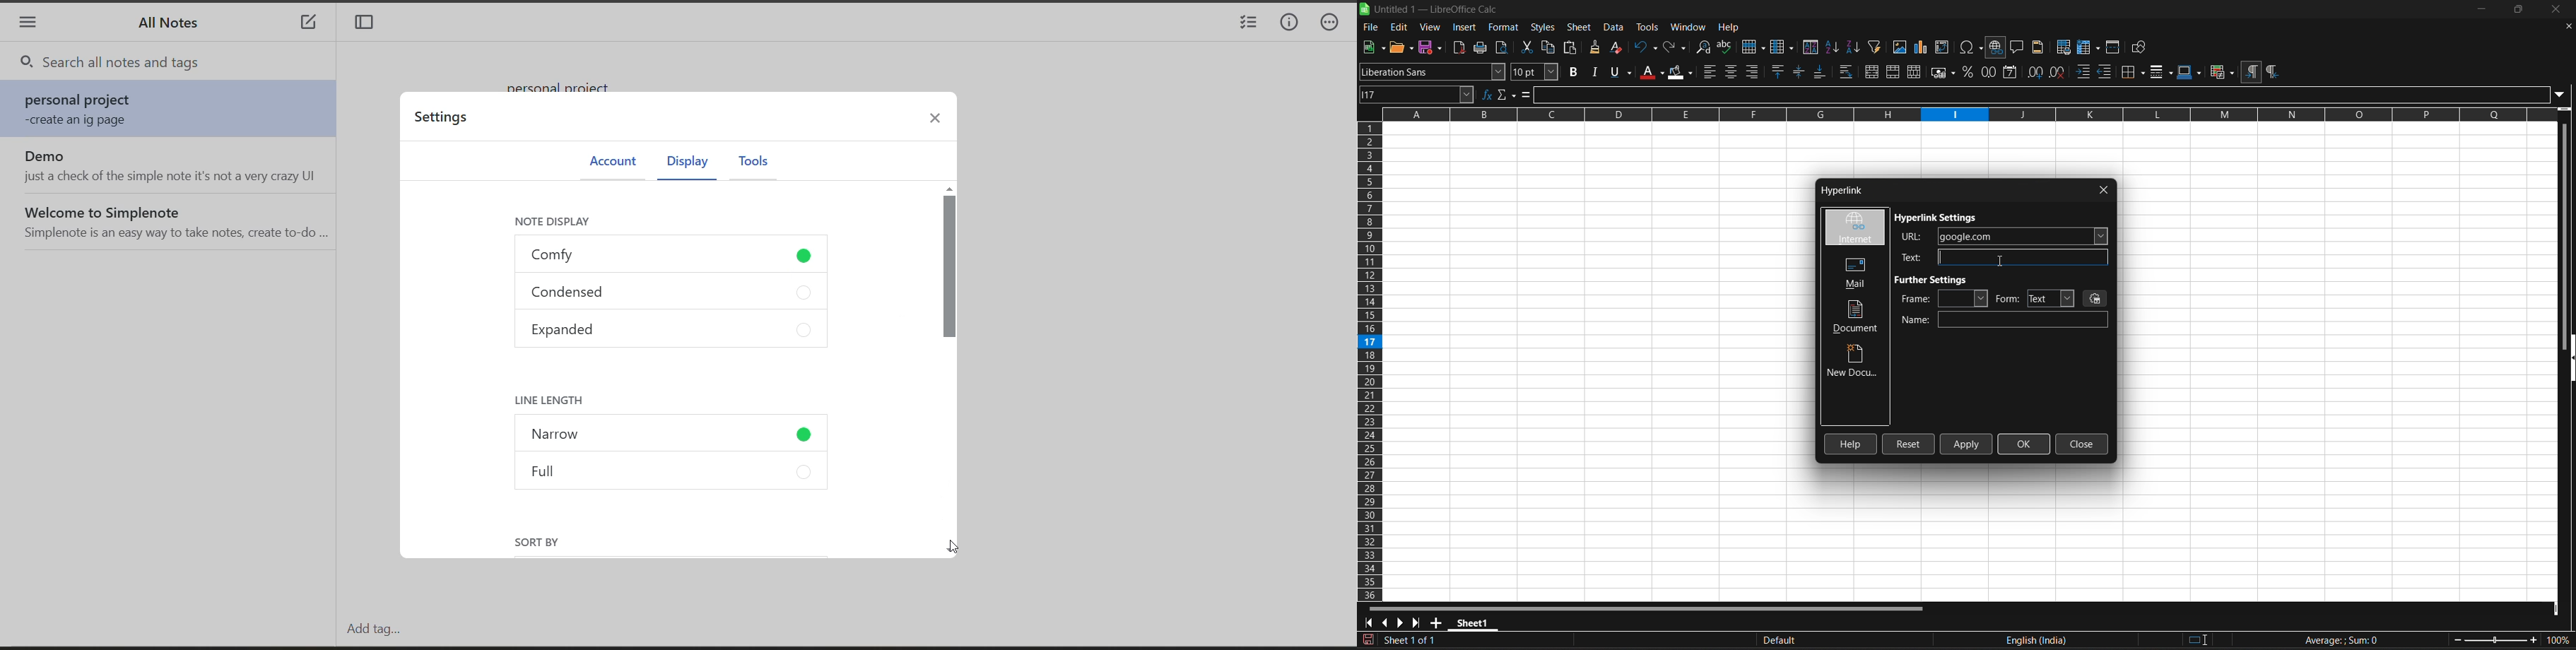 Image resolution: width=2576 pixels, height=672 pixels. What do you see at coordinates (1854, 228) in the screenshot?
I see `internet` at bounding box center [1854, 228].